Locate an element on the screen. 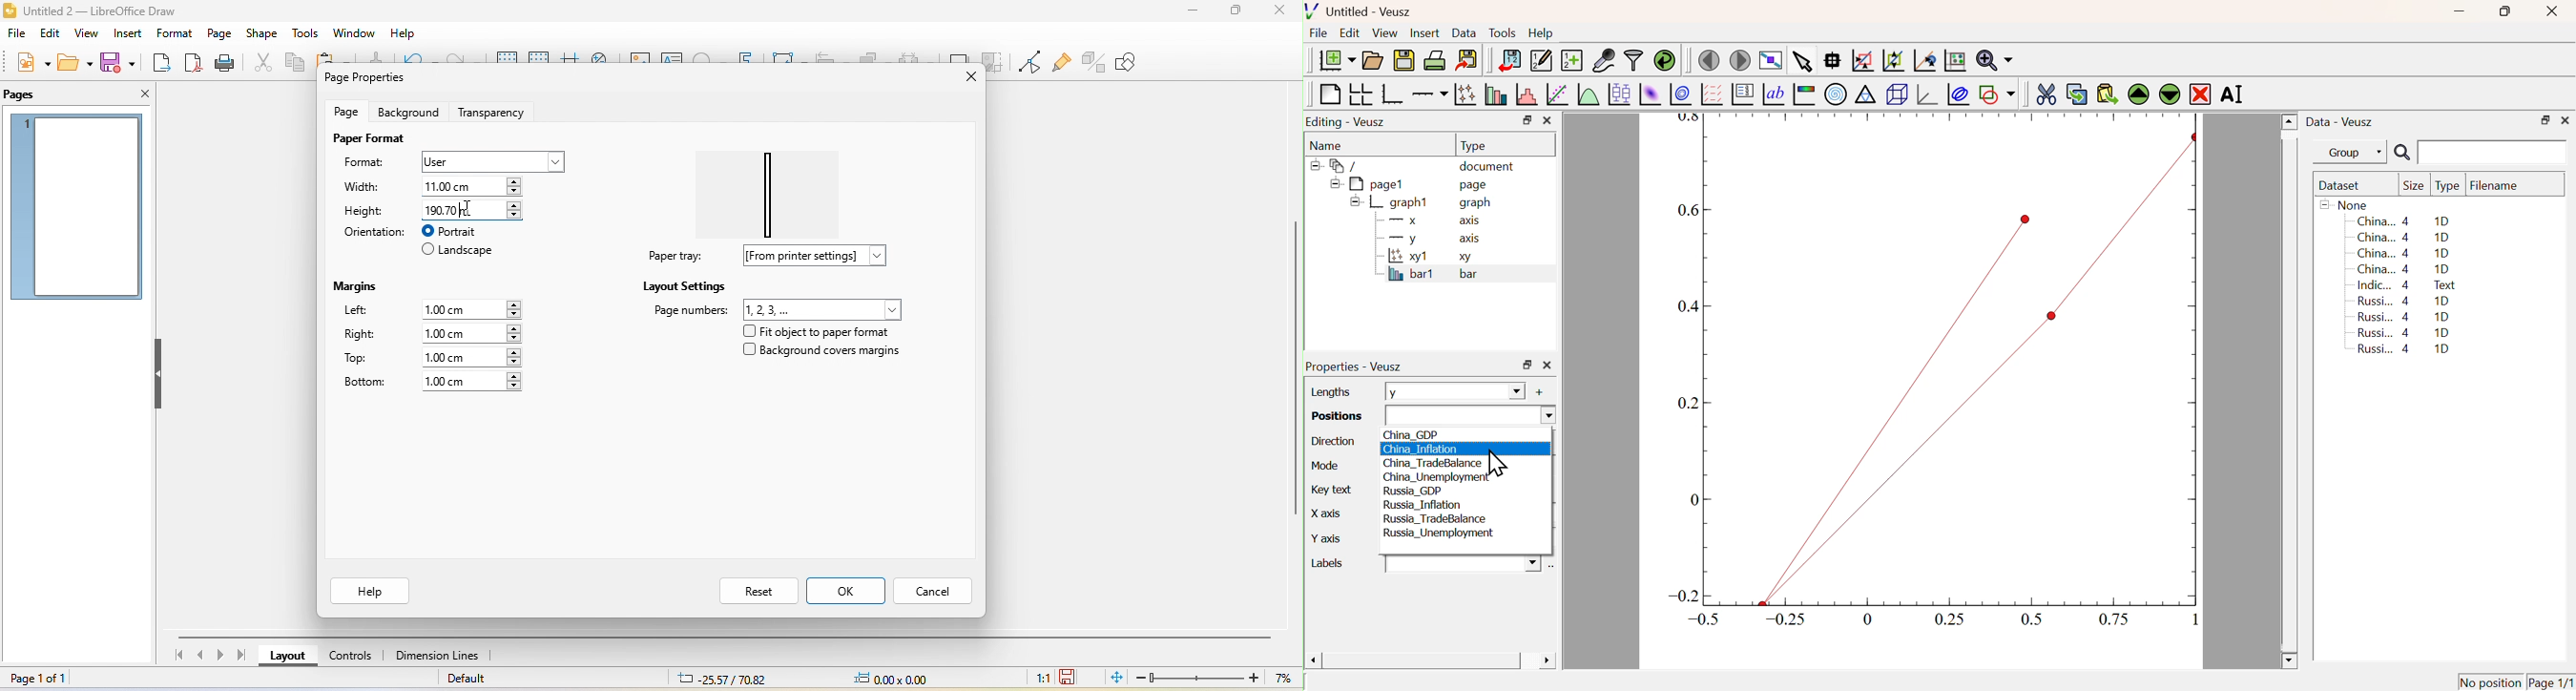 The height and width of the screenshot is (700, 2576). Russia_Inflation is located at coordinates (1424, 505).